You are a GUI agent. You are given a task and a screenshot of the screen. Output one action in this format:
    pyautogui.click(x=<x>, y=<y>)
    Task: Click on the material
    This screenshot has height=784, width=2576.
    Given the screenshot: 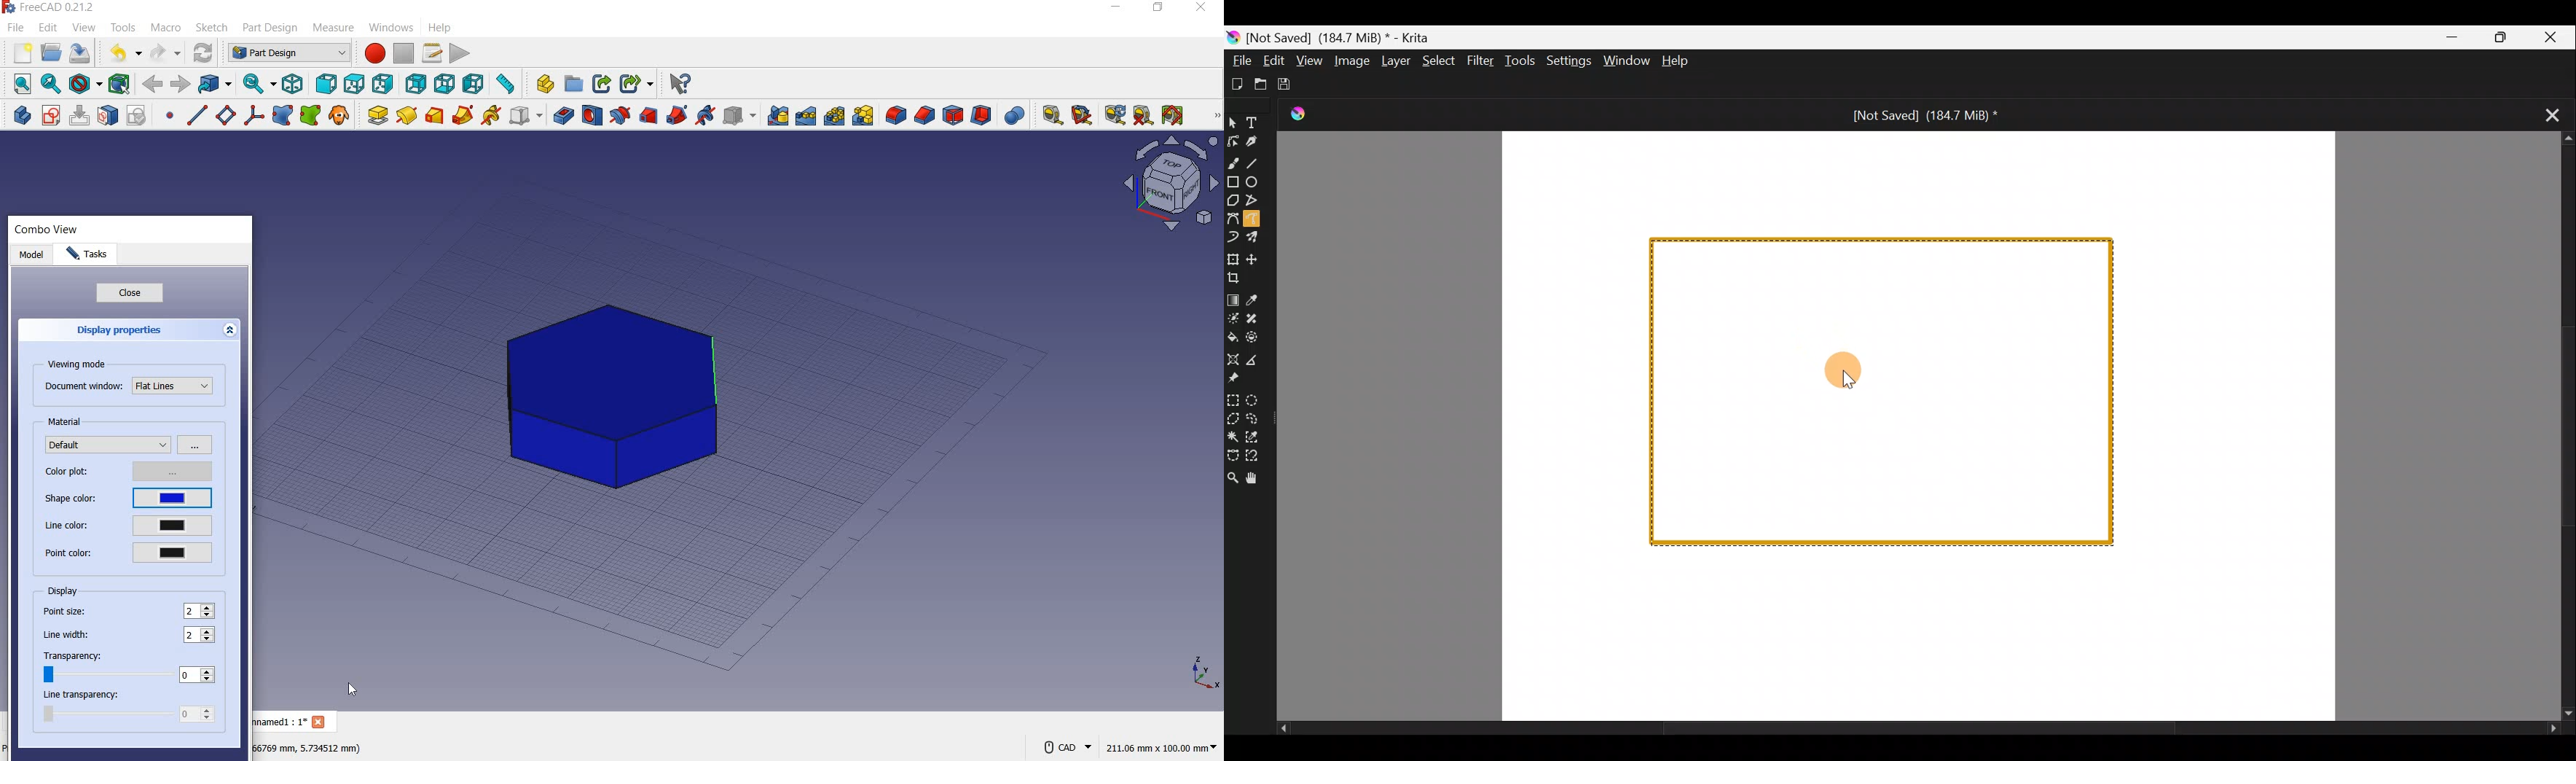 What is the action you would take?
    pyautogui.click(x=70, y=420)
    